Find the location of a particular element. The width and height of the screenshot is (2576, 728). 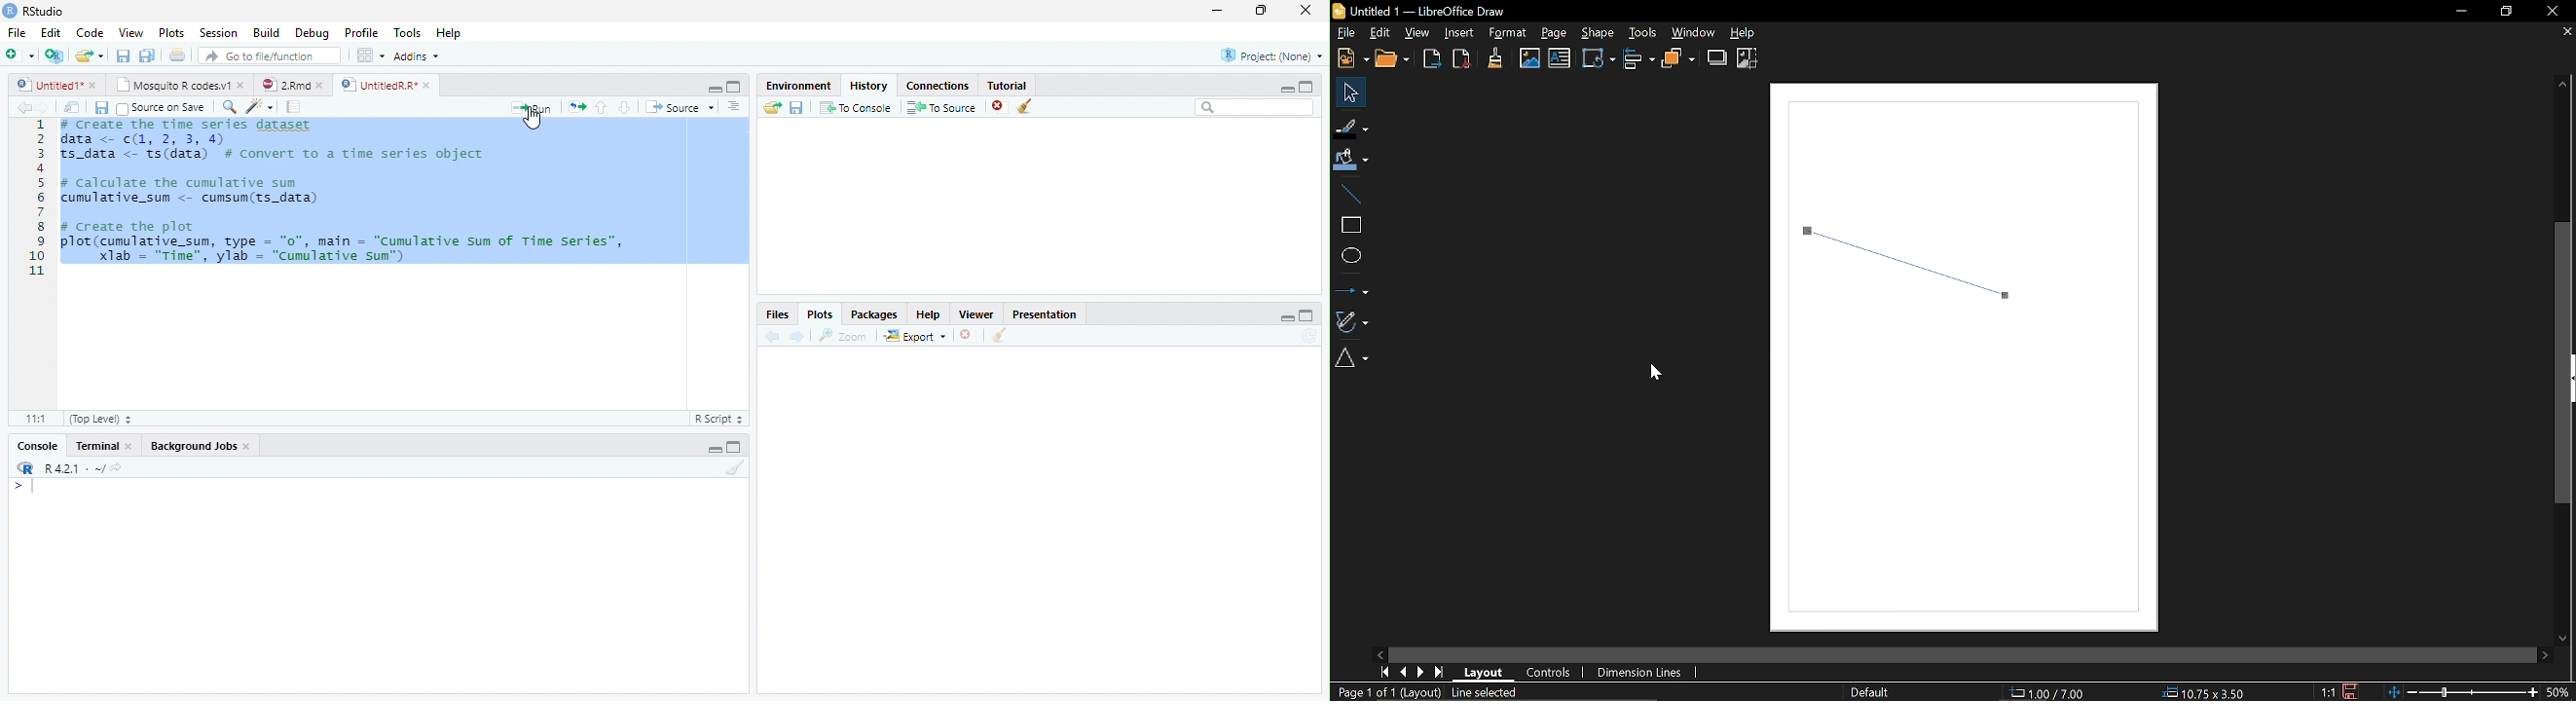

Source on save is located at coordinates (163, 109).